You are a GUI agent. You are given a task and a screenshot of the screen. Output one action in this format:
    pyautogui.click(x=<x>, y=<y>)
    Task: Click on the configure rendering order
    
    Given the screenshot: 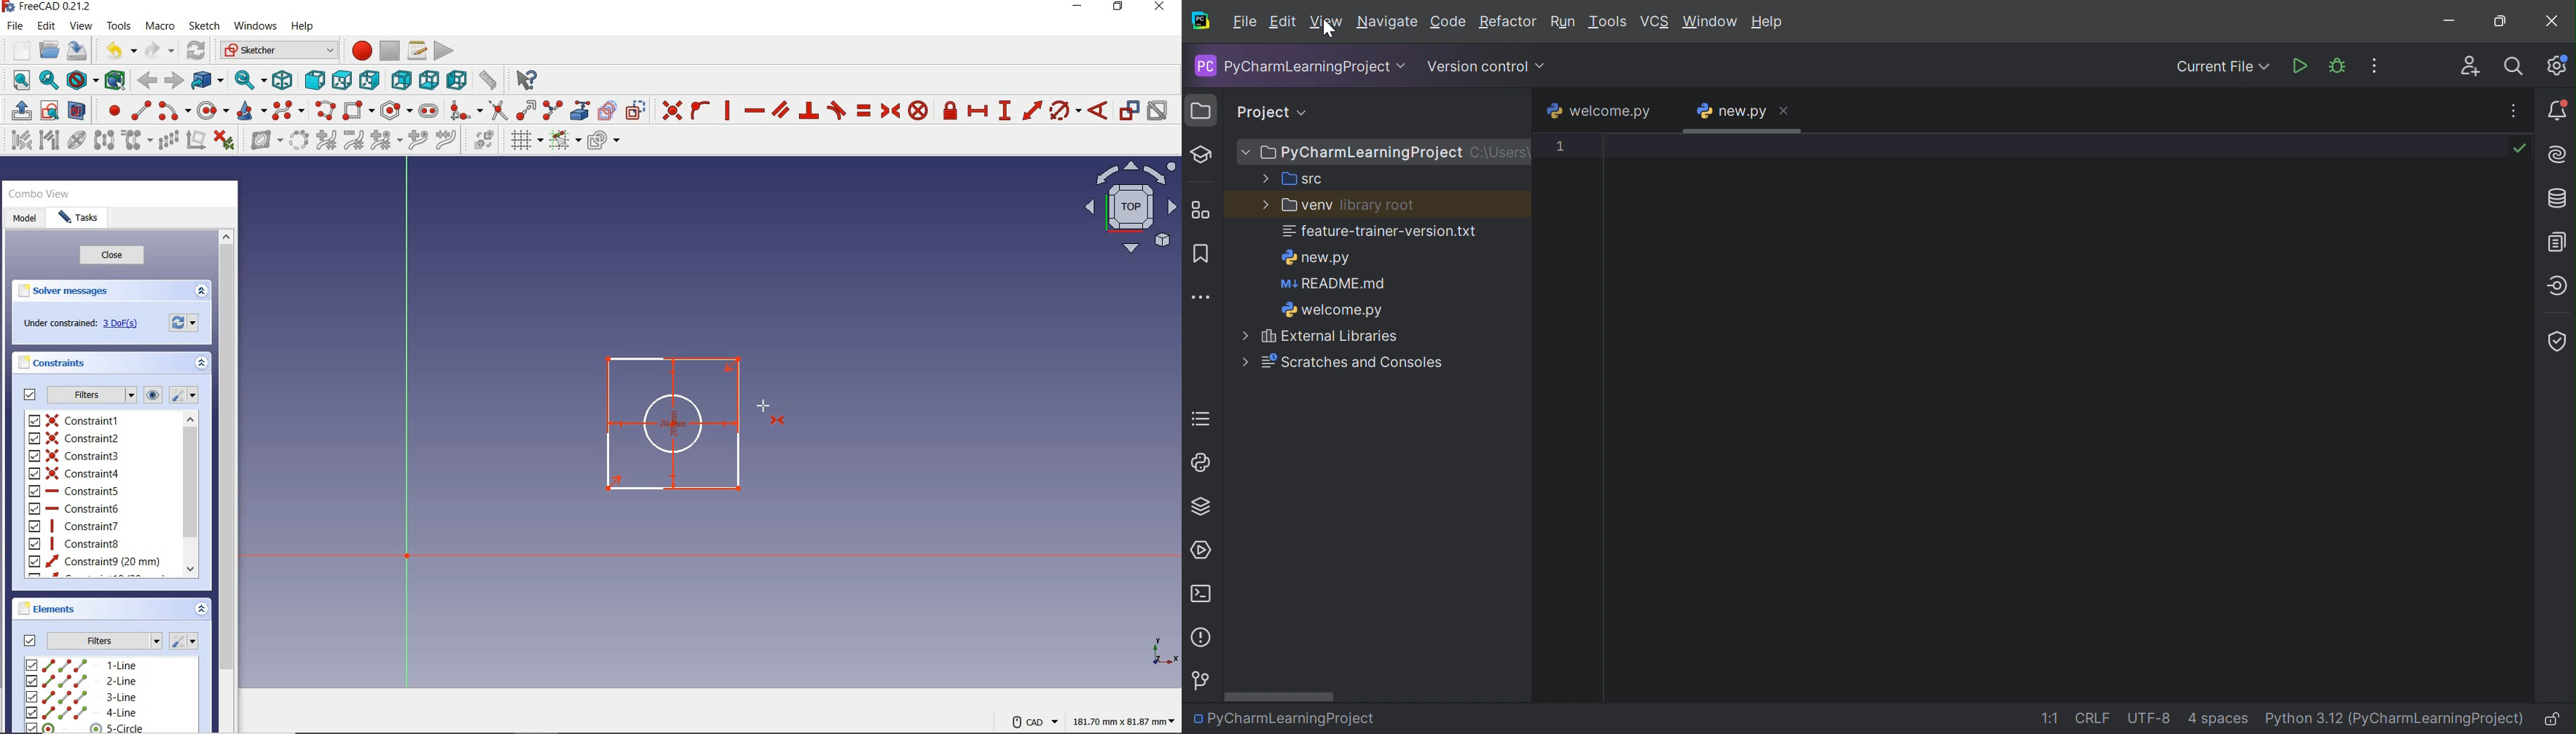 What is the action you would take?
    pyautogui.click(x=603, y=143)
    